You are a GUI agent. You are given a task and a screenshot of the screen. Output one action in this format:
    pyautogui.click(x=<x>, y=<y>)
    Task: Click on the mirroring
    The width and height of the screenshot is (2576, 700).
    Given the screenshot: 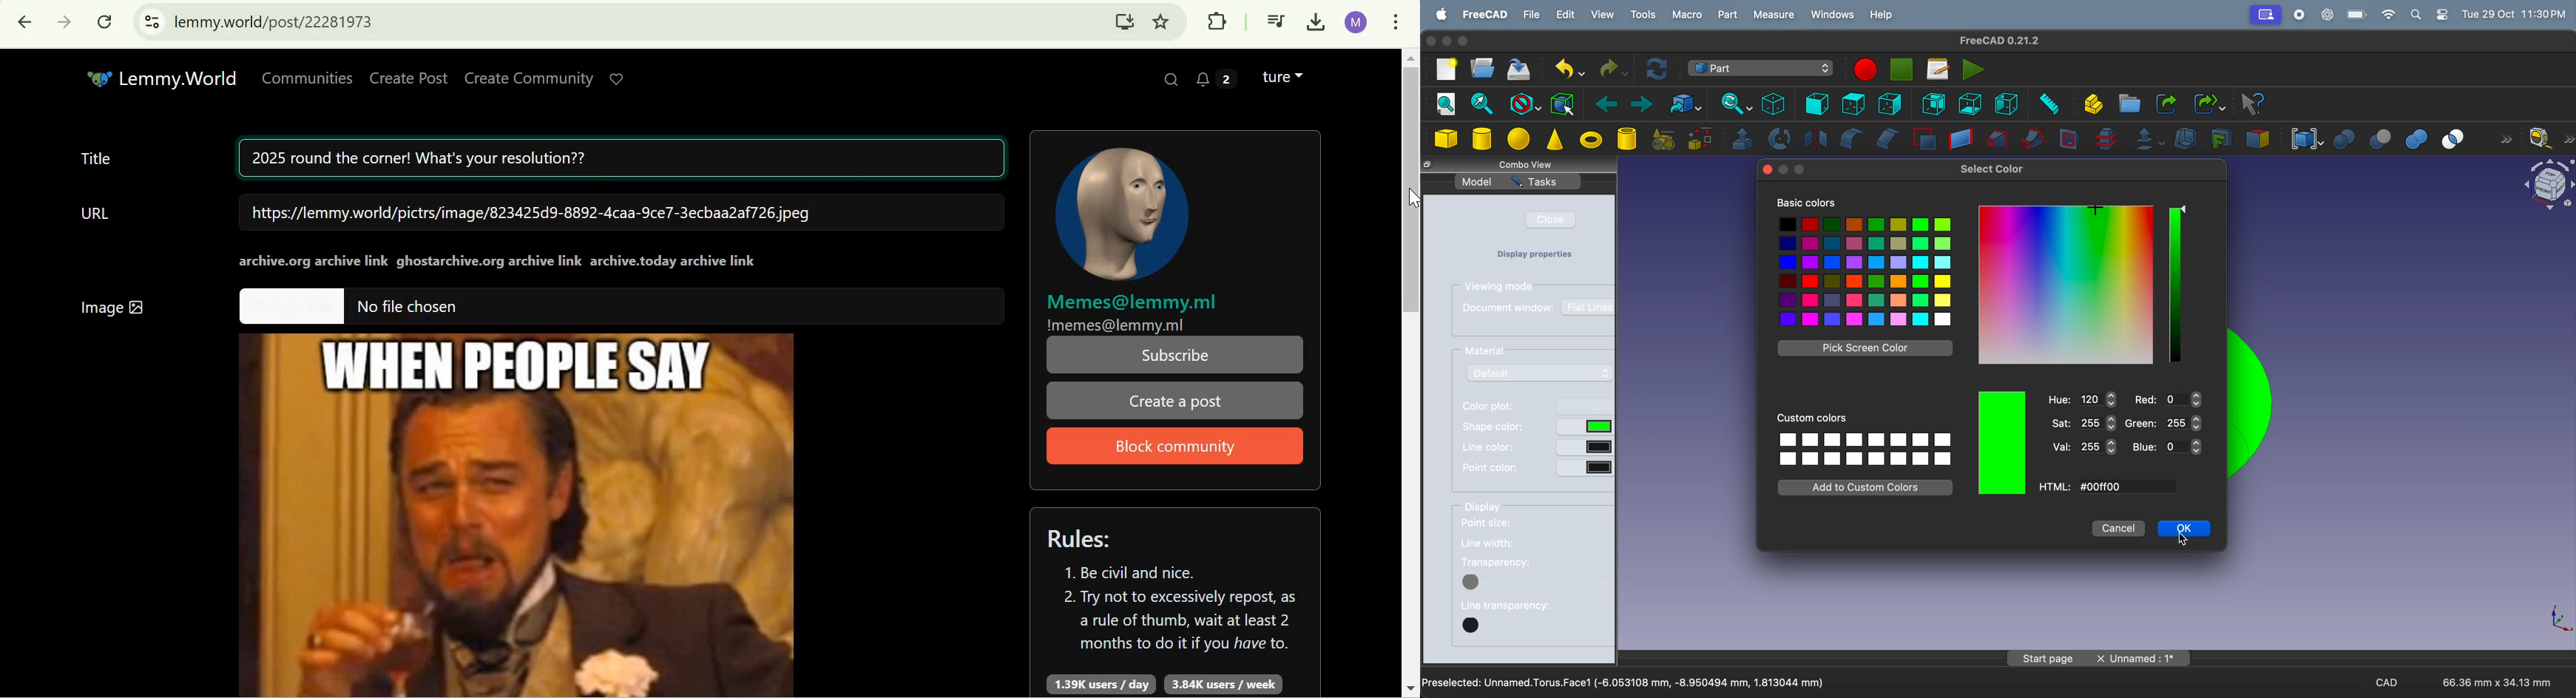 What is the action you would take?
    pyautogui.click(x=1813, y=138)
    